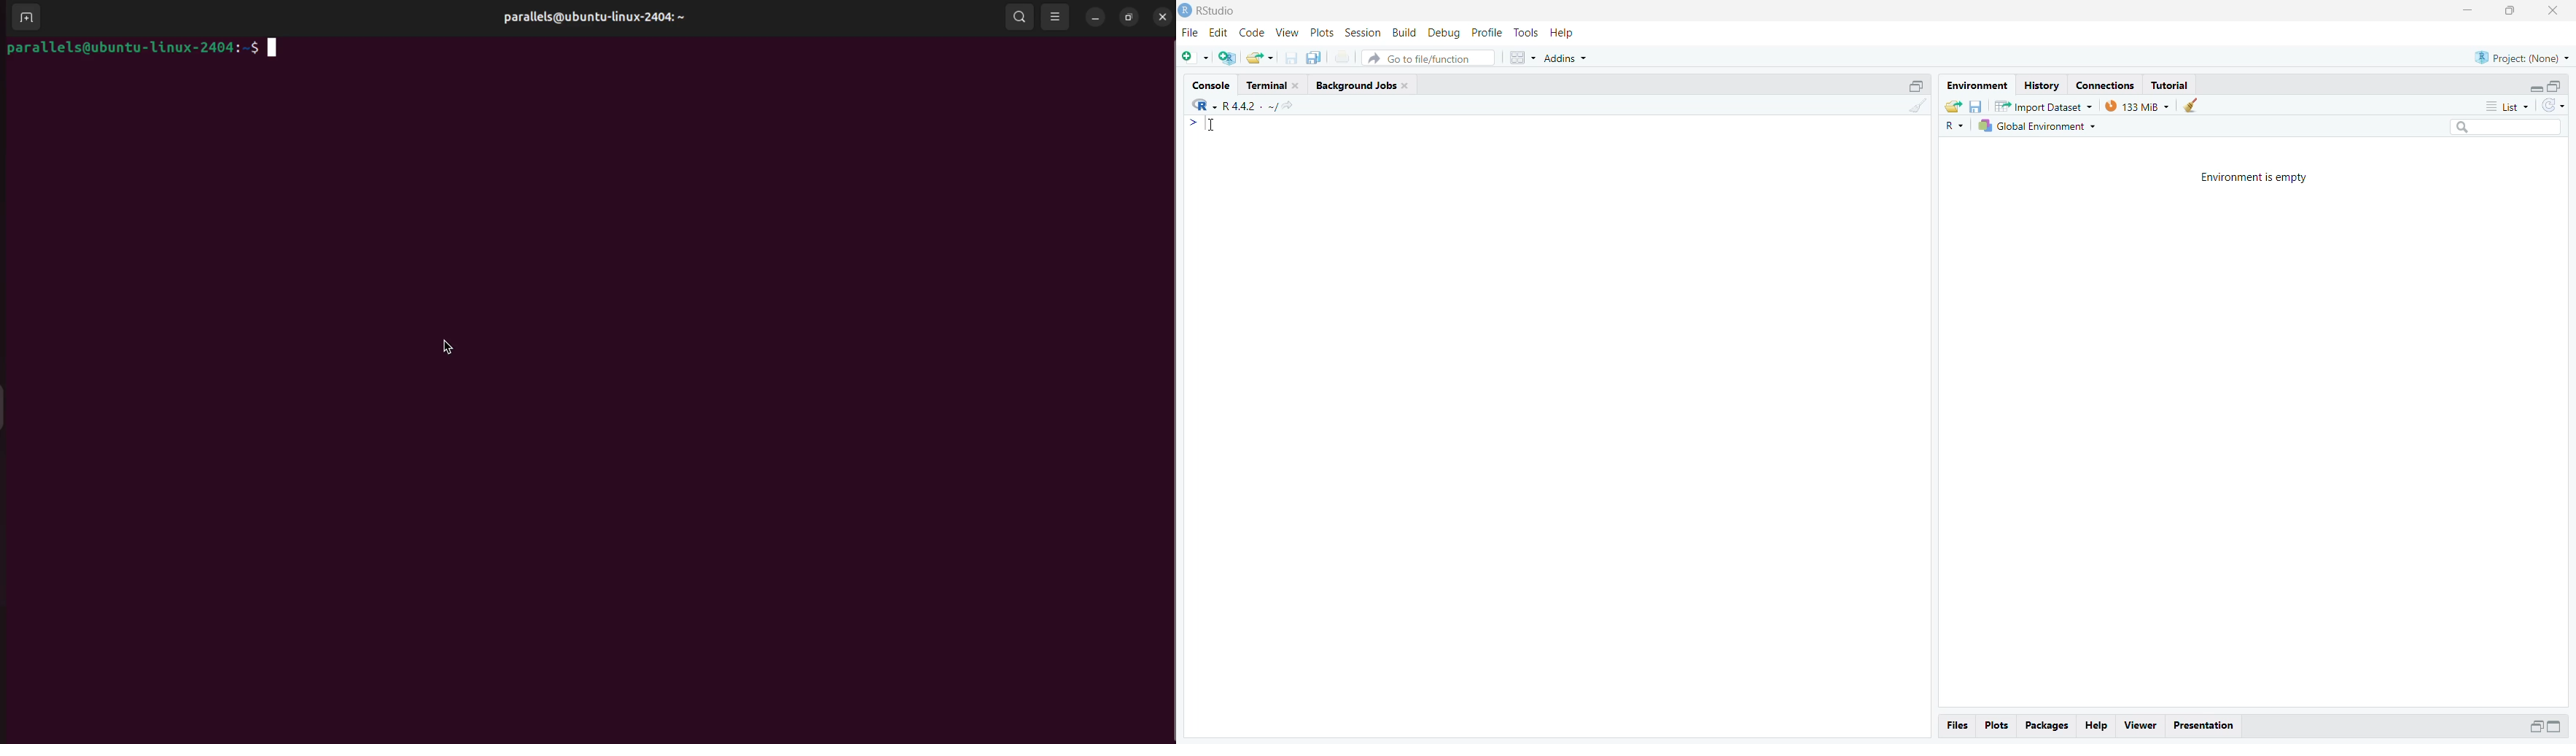 This screenshot has height=756, width=2576. I want to click on Profile, so click(1488, 34).